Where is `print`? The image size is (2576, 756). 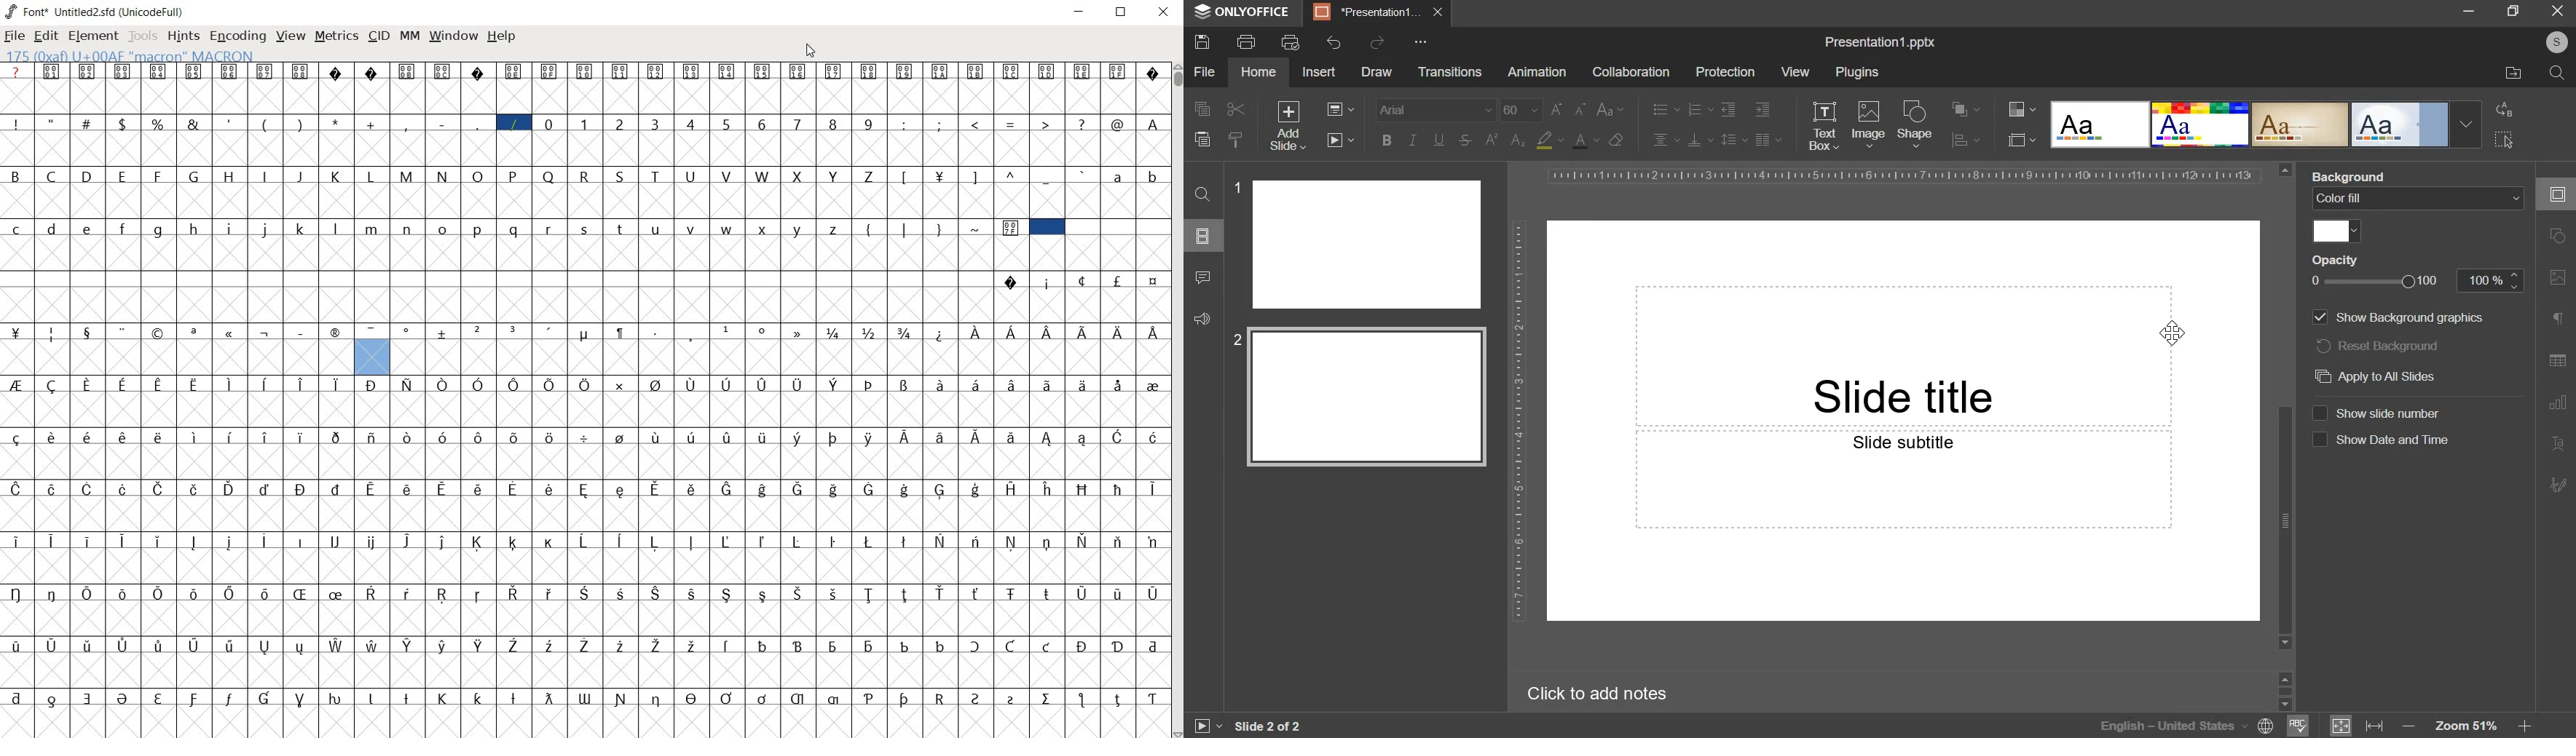 print is located at coordinates (1245, 40).